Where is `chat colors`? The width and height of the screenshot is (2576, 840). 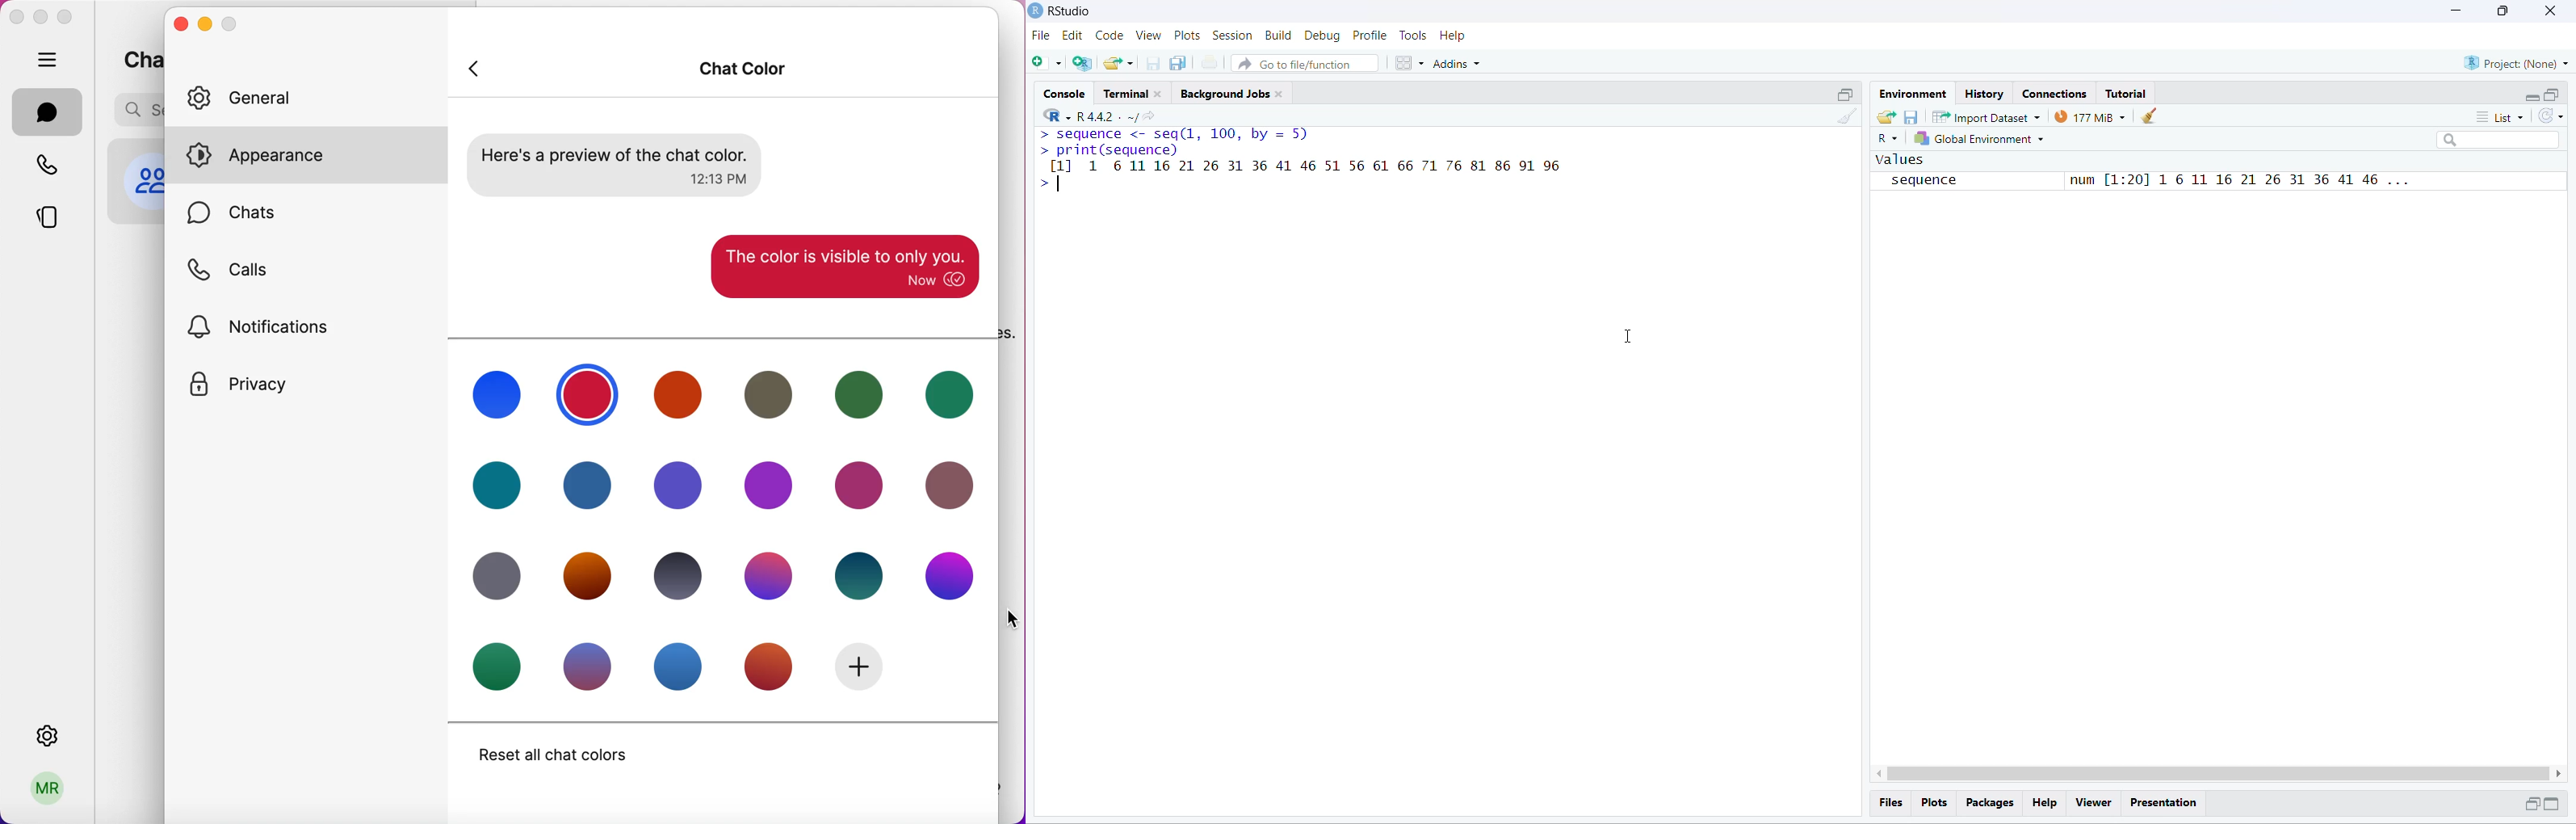
chat colors is located at coordinates (730, 535).